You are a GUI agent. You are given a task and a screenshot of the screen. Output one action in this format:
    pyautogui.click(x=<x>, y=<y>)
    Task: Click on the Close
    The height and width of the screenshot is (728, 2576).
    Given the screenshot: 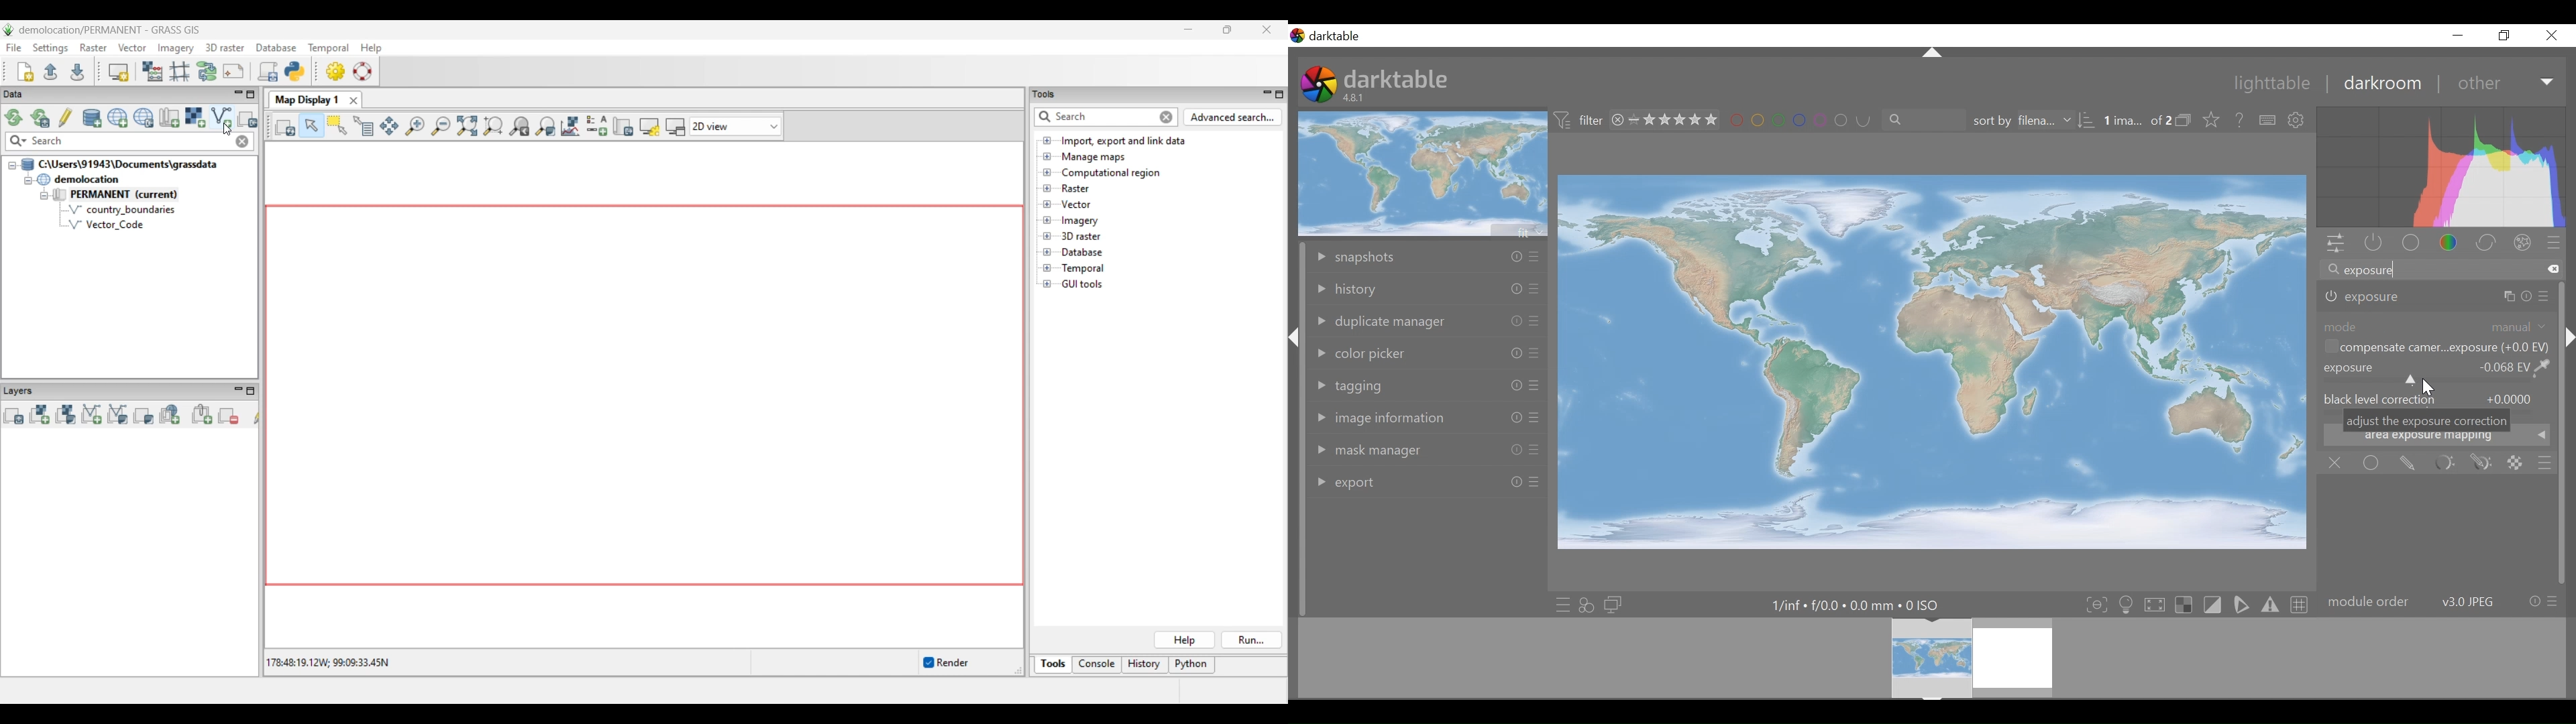 What is the action you would take?
    pyautogui.click(x=2551, y=34)
    